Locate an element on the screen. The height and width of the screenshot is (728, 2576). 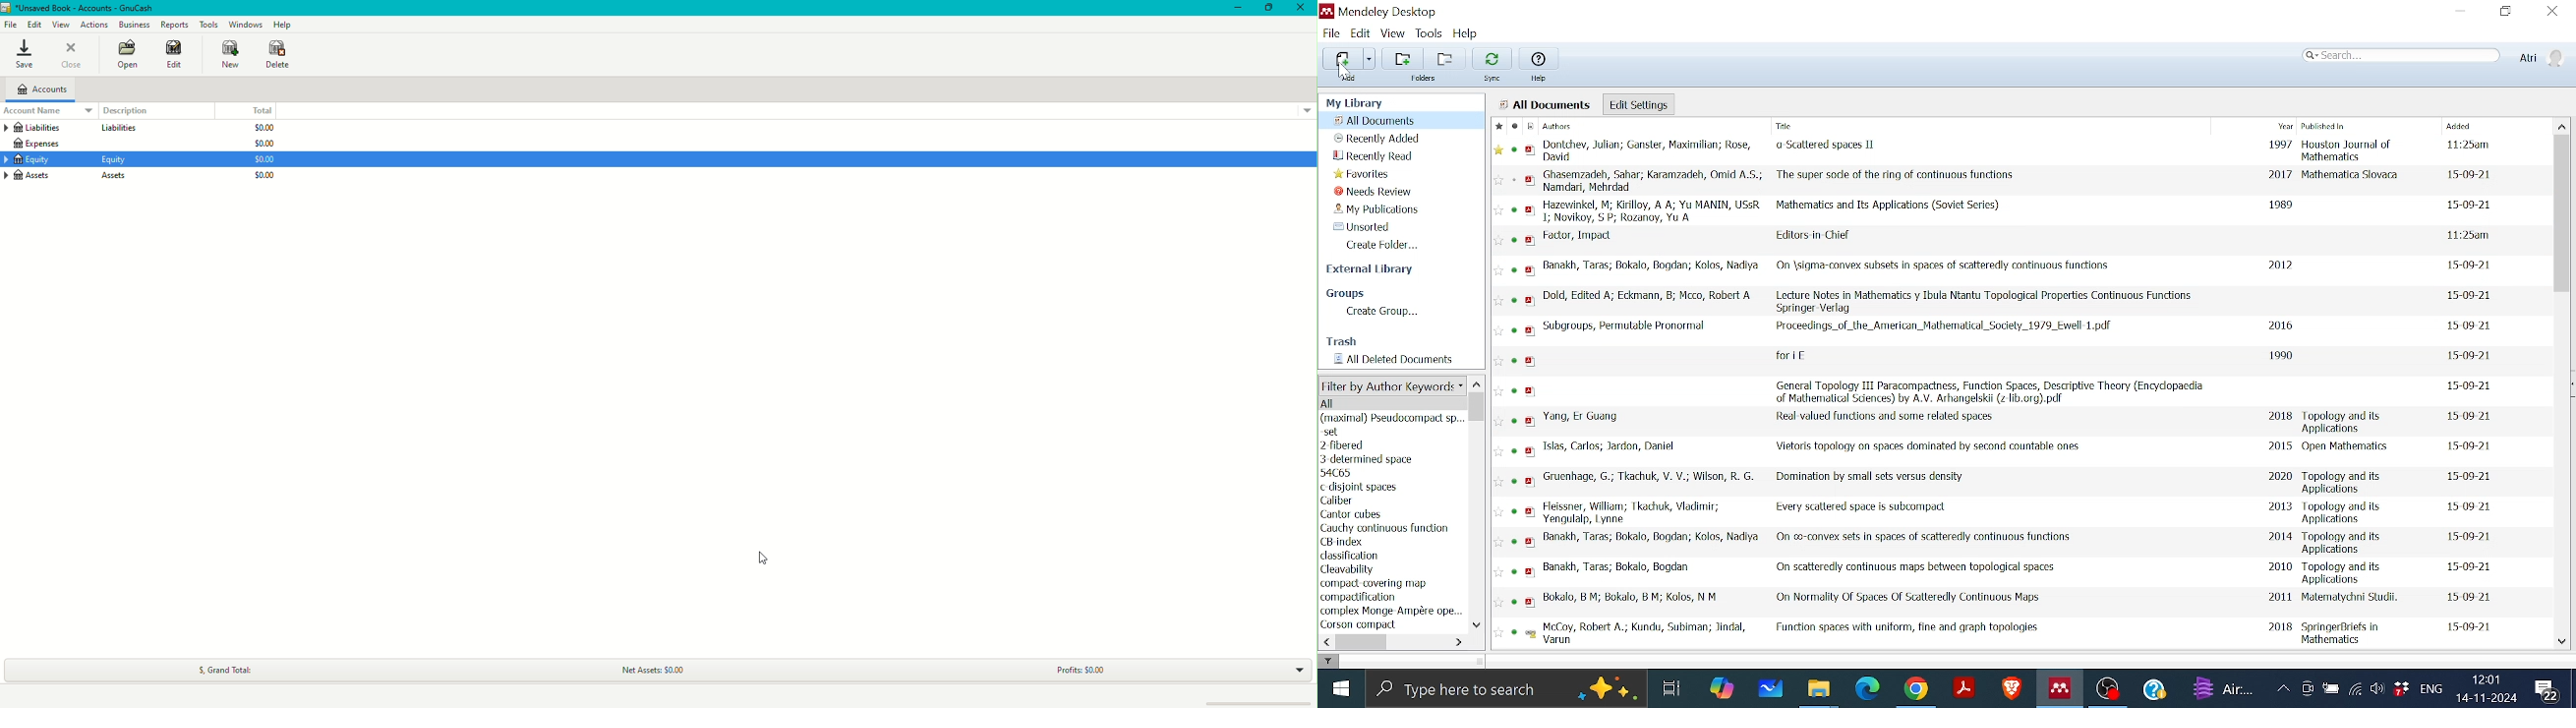
read status is located at coordinates (1516, 423).